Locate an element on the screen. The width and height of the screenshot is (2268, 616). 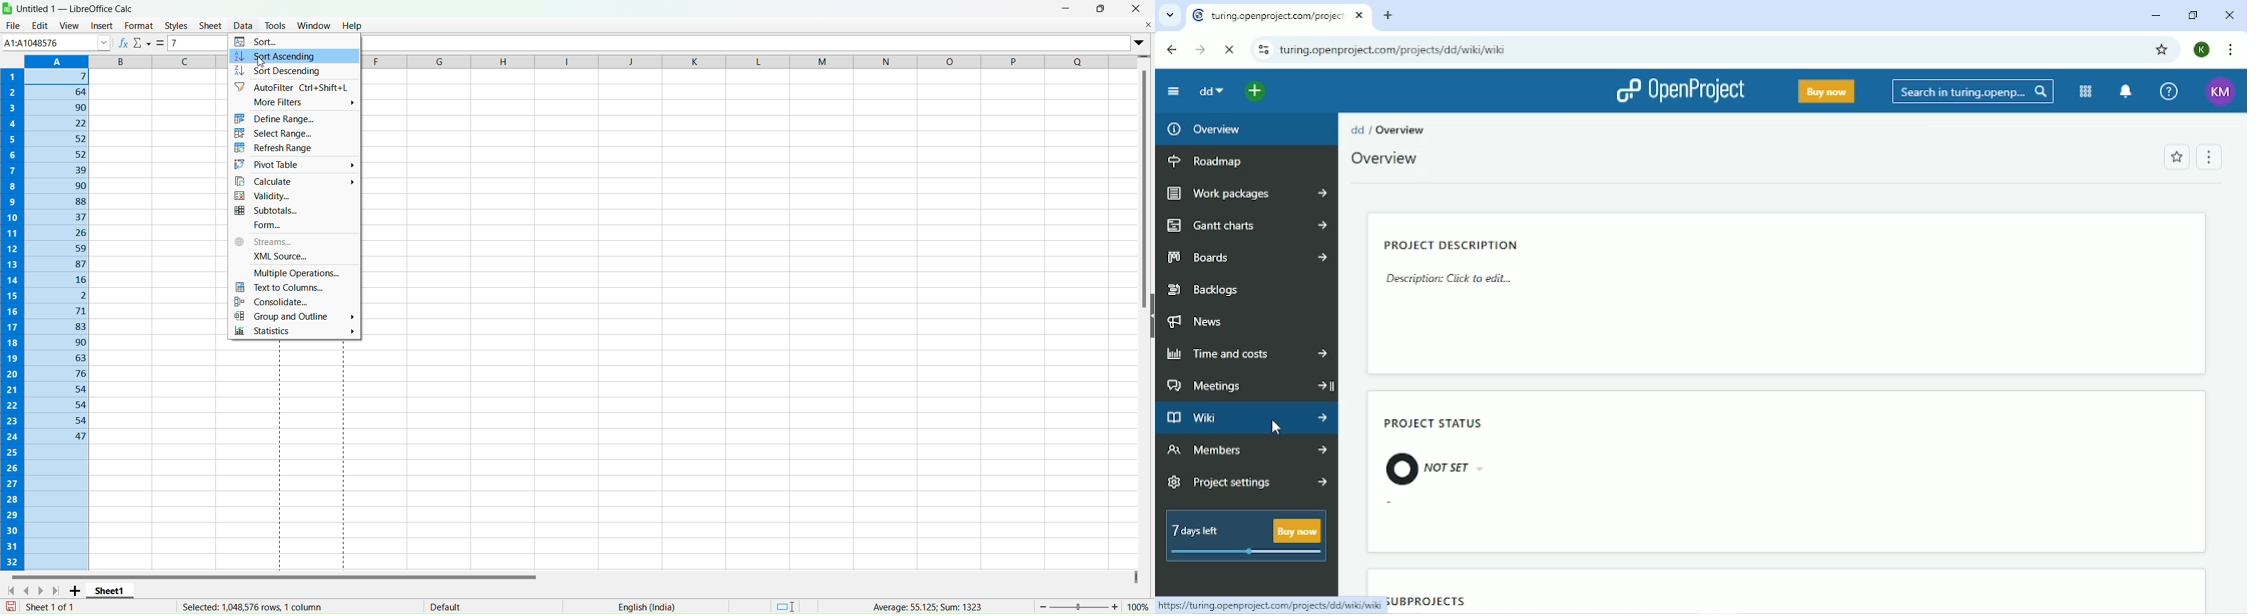
Statistics is located at coordinates (294, 332).